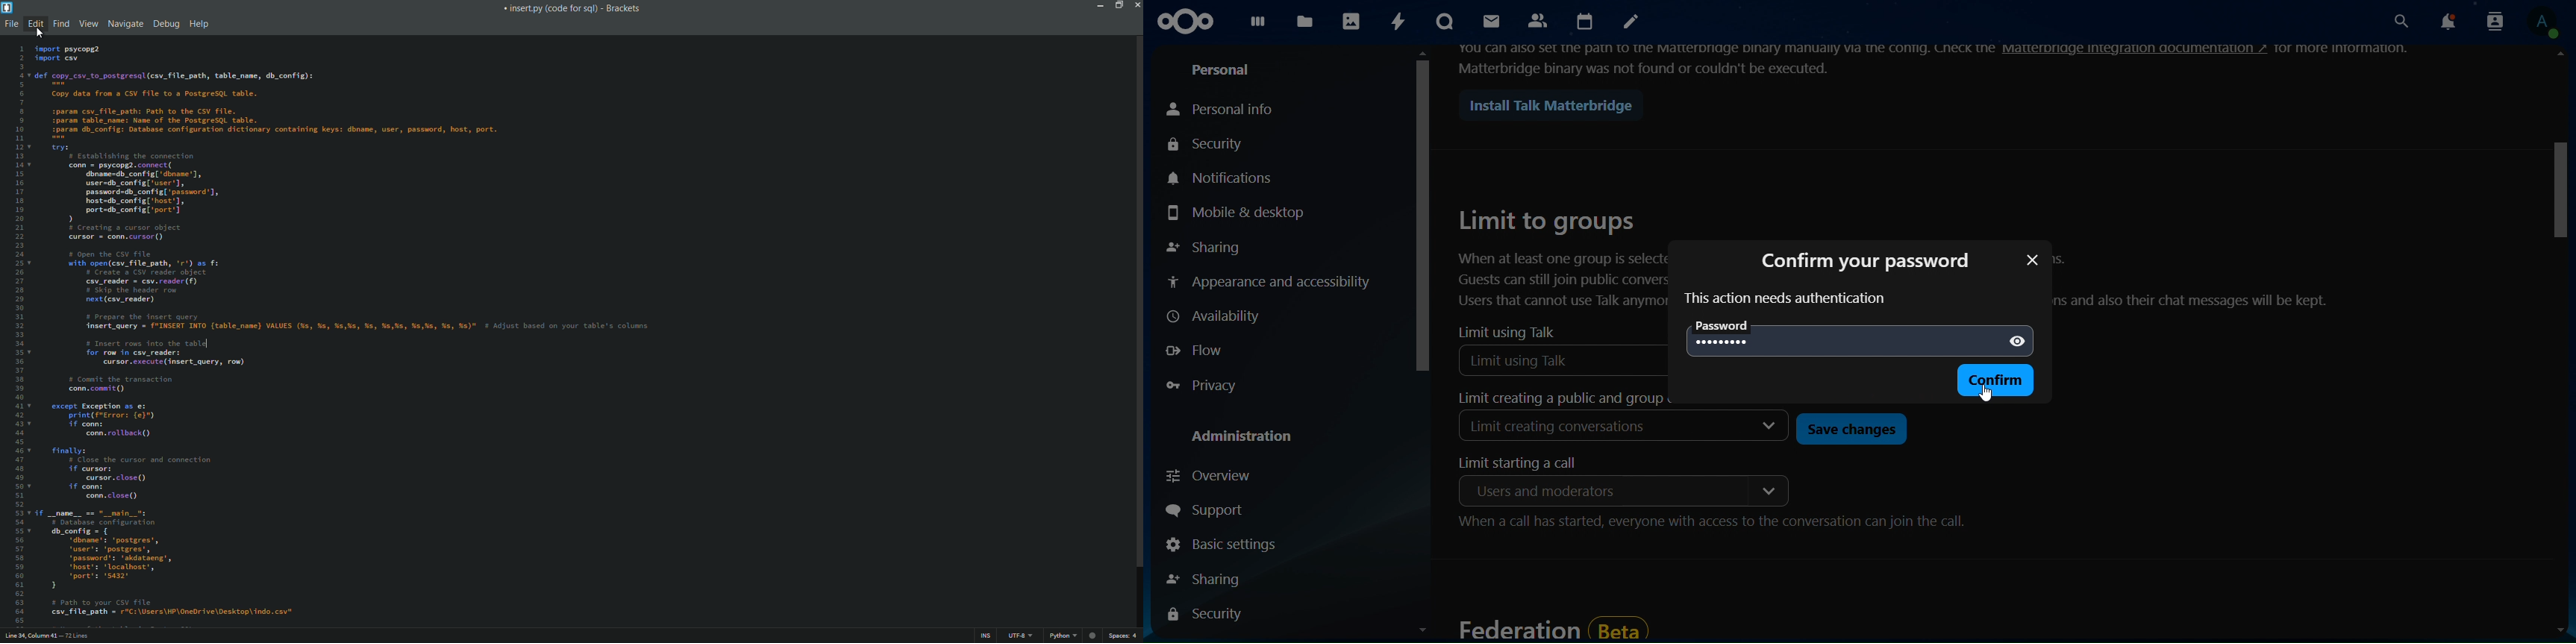 This screenshot has height=644, width=2576. What do you see at coordinates (1767, 491) in the screenshot?
I see `dropdown` at bounding box center [1767, 491].